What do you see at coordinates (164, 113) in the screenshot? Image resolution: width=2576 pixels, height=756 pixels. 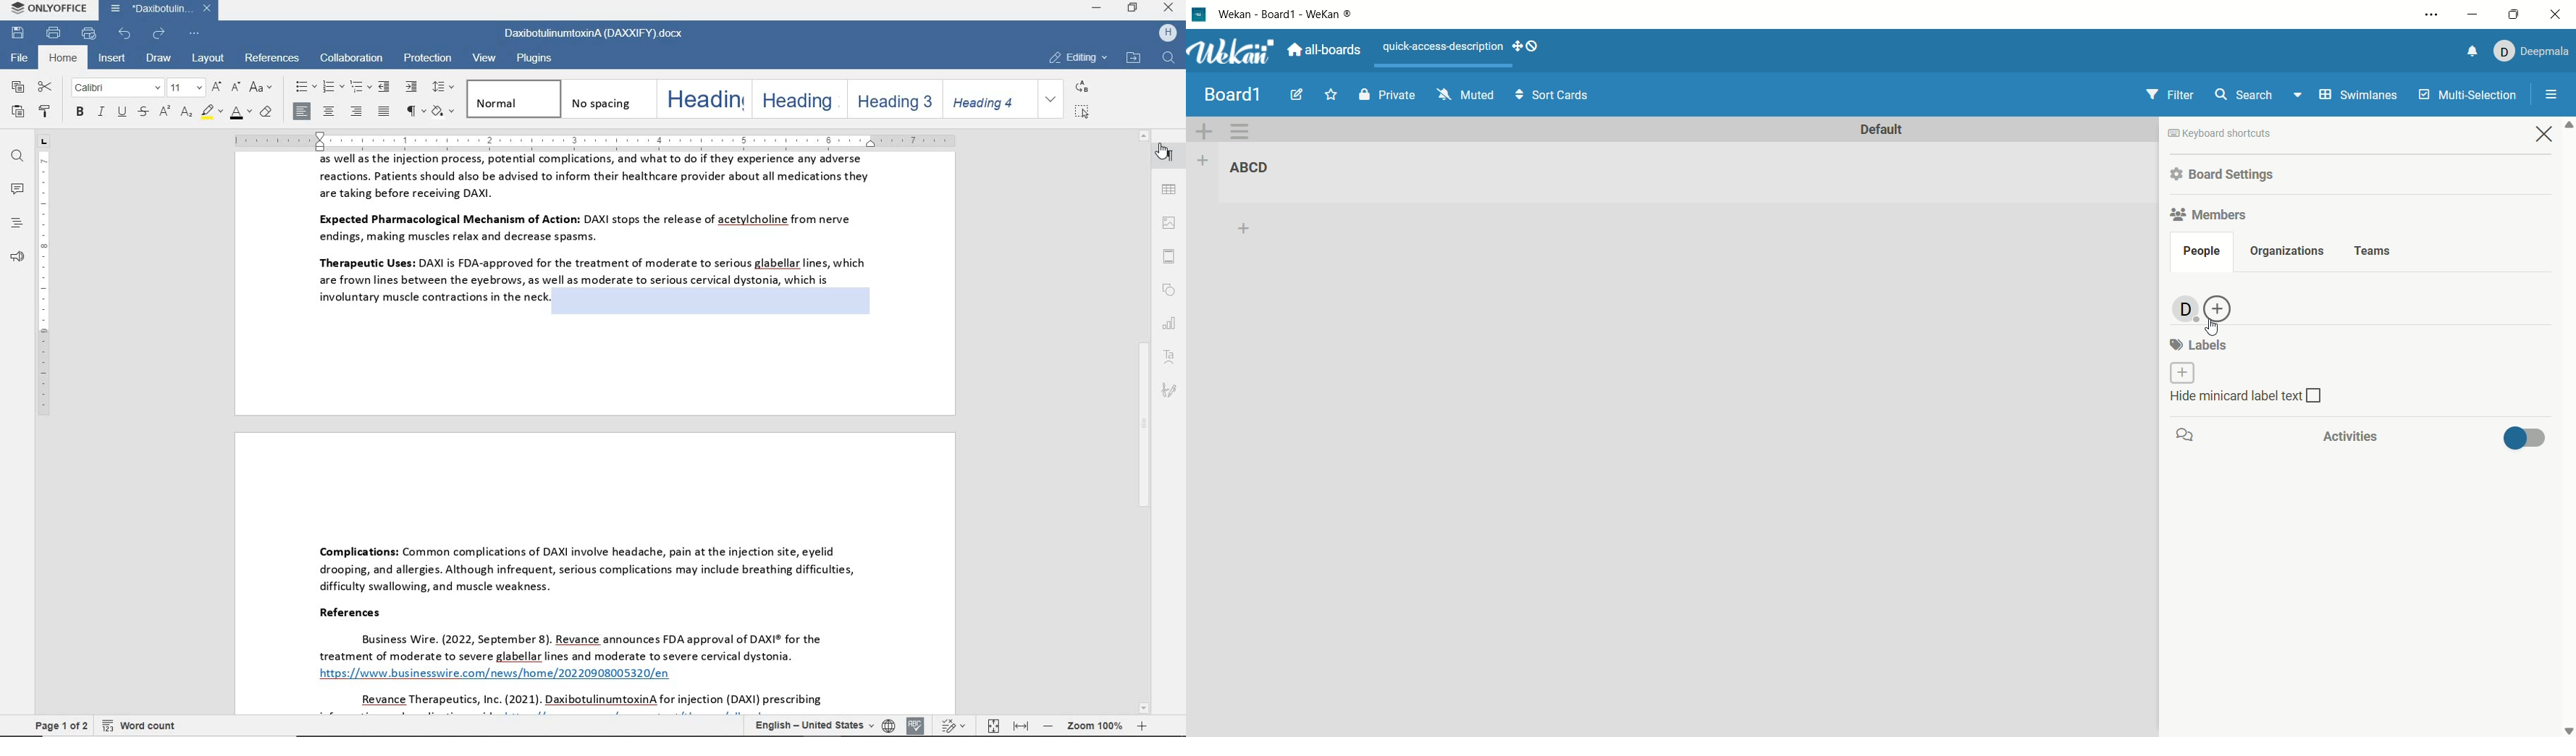 I see `superscript` at bounding box center [164, 113].